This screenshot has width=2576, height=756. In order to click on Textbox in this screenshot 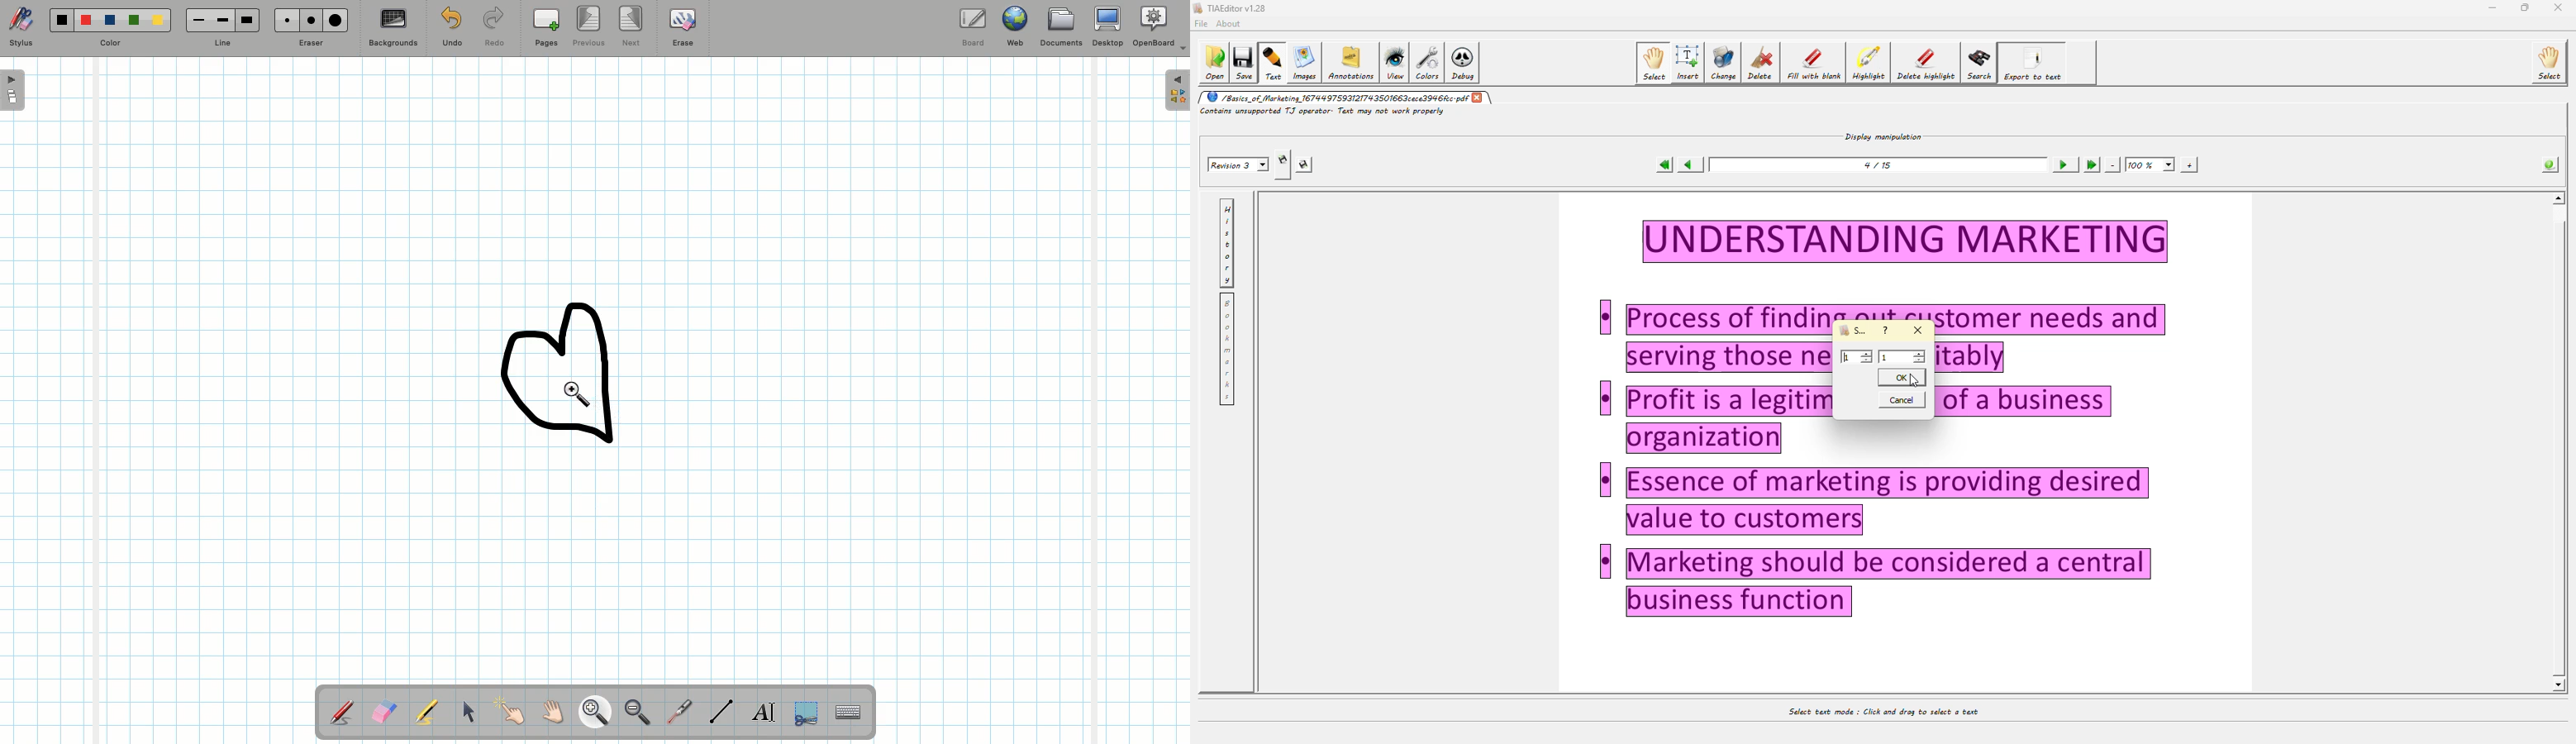, I will do `click(763, 711)`.